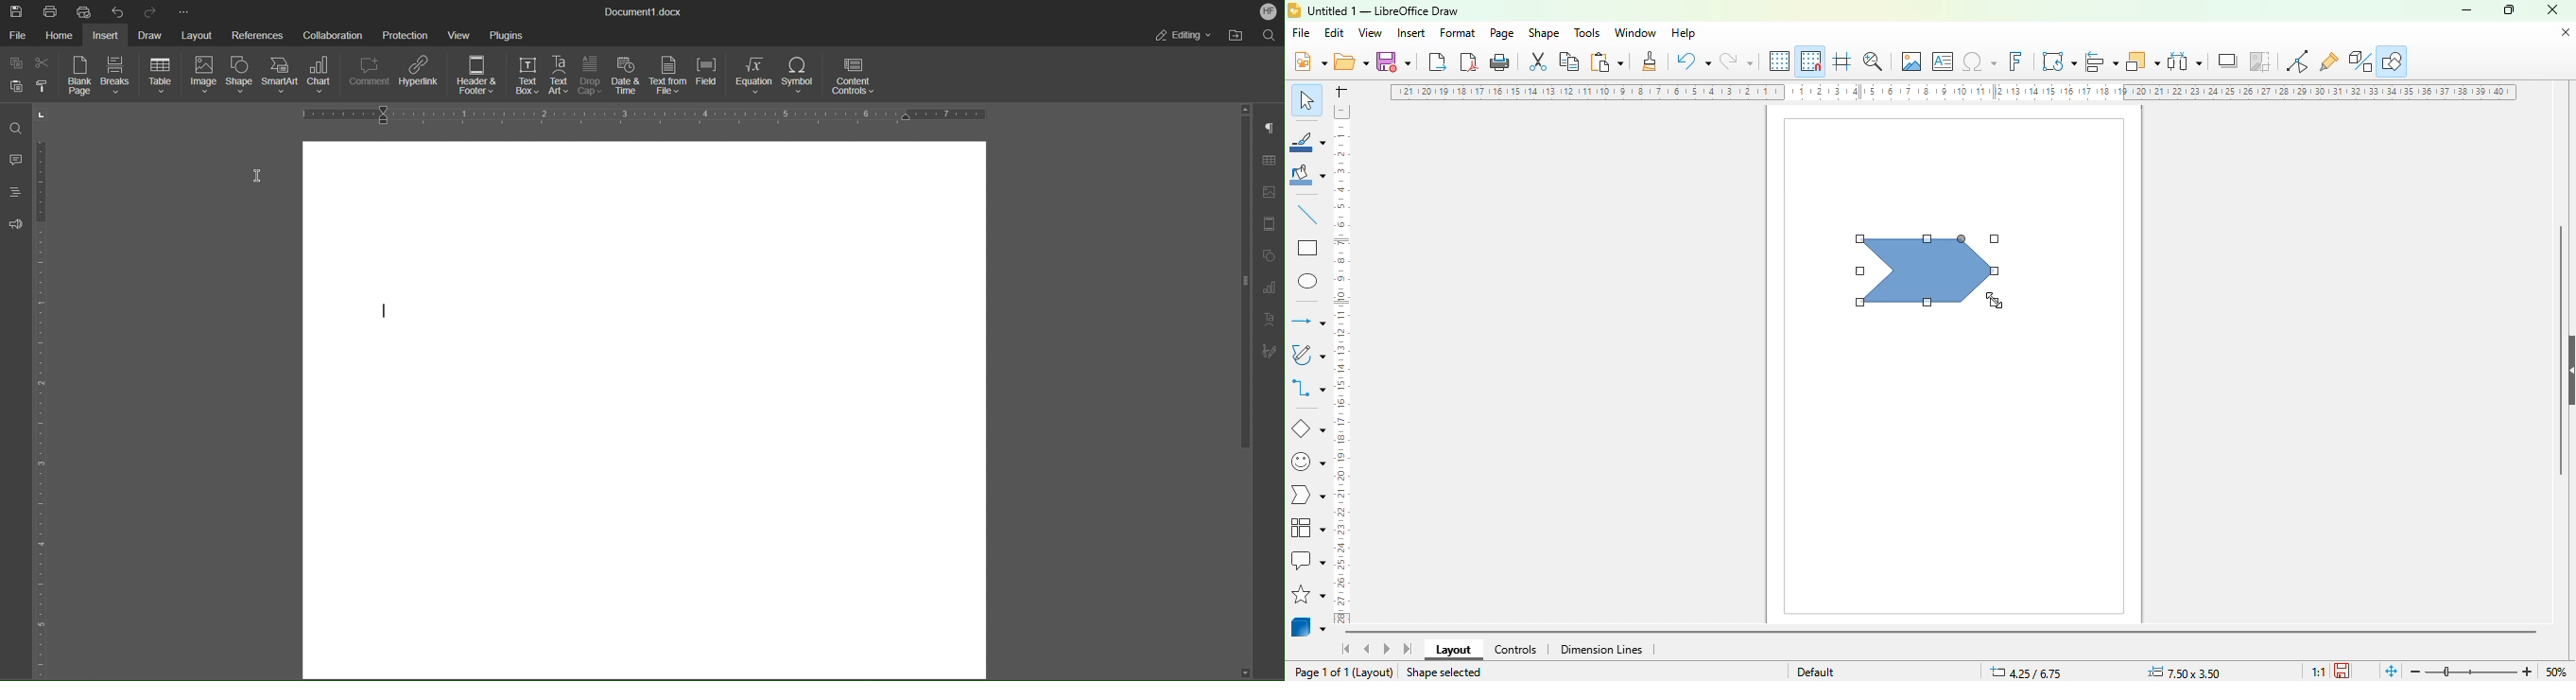 The width and height of the screenshot is (2576, 700). Describe the element at coordinates (1306, 463) in the screenshot. I see `symbol shapes` at that location.